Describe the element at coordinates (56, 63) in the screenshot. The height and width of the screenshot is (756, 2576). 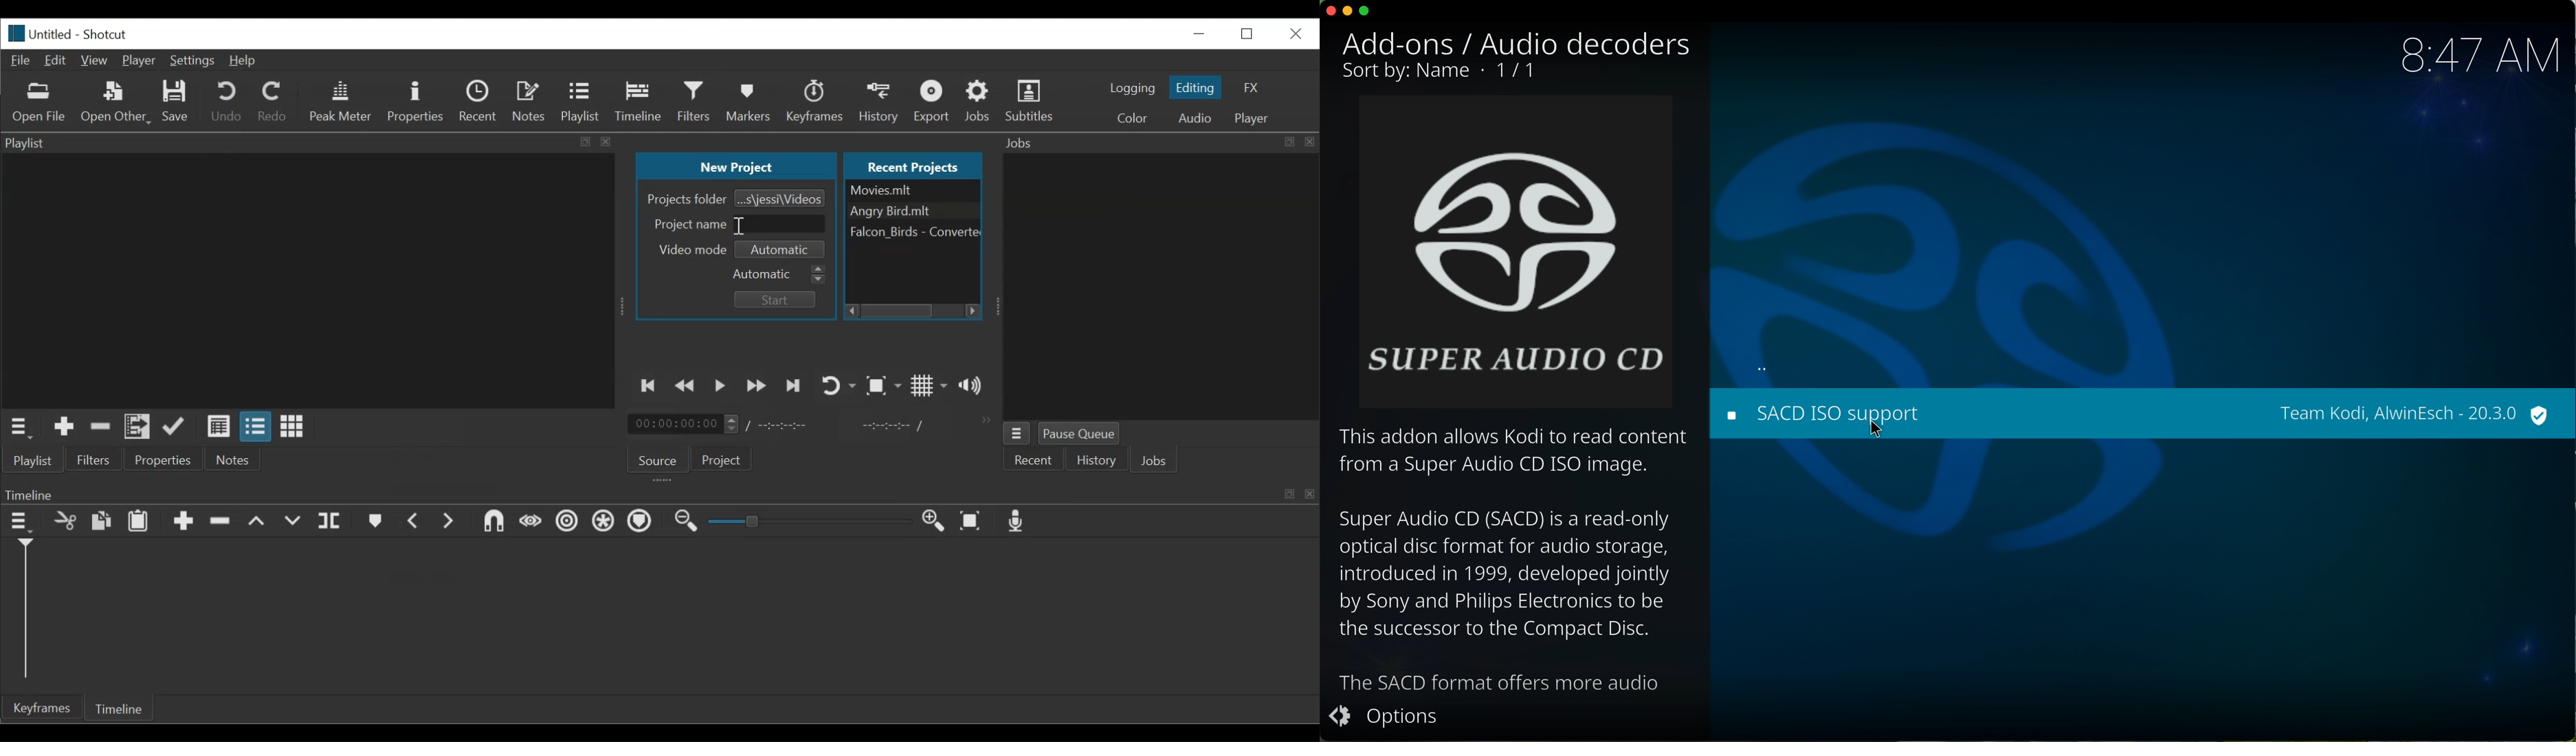
I see `Edit` at that location.